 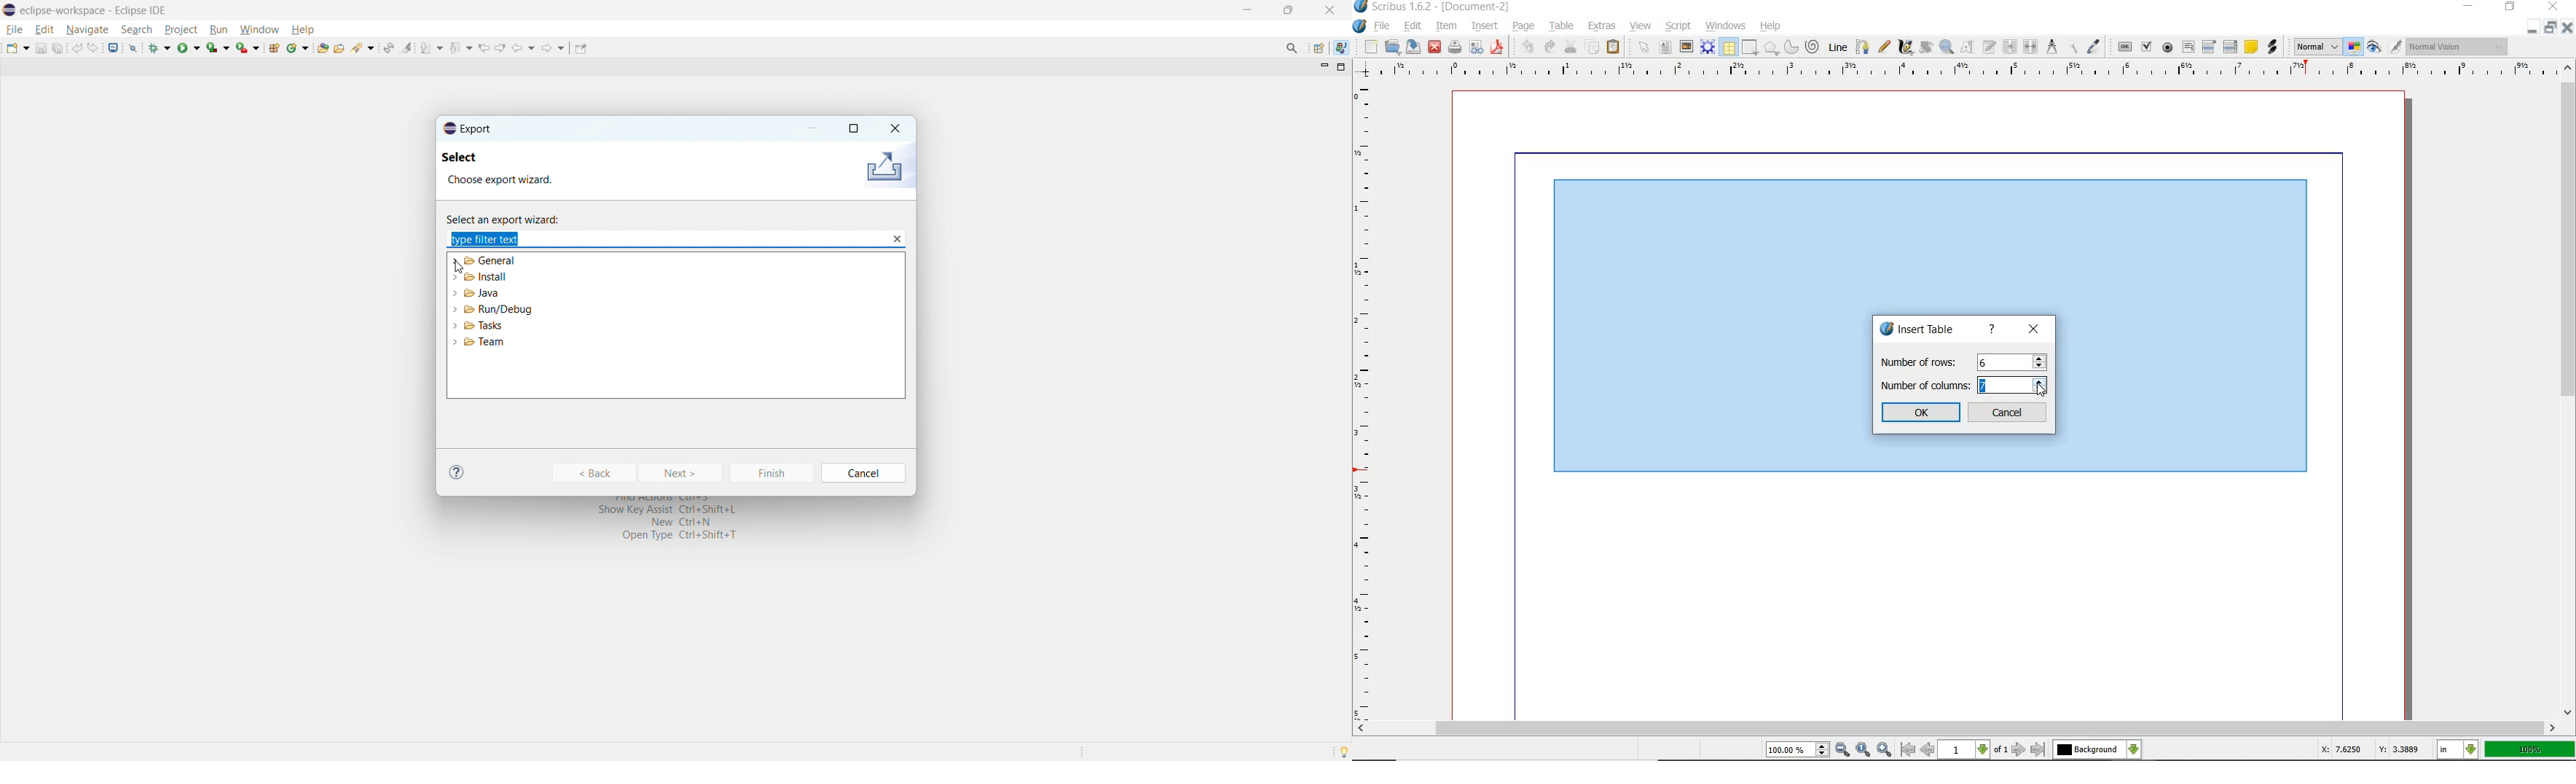 I want to click on zoom out, so click(x=1843, y=751).